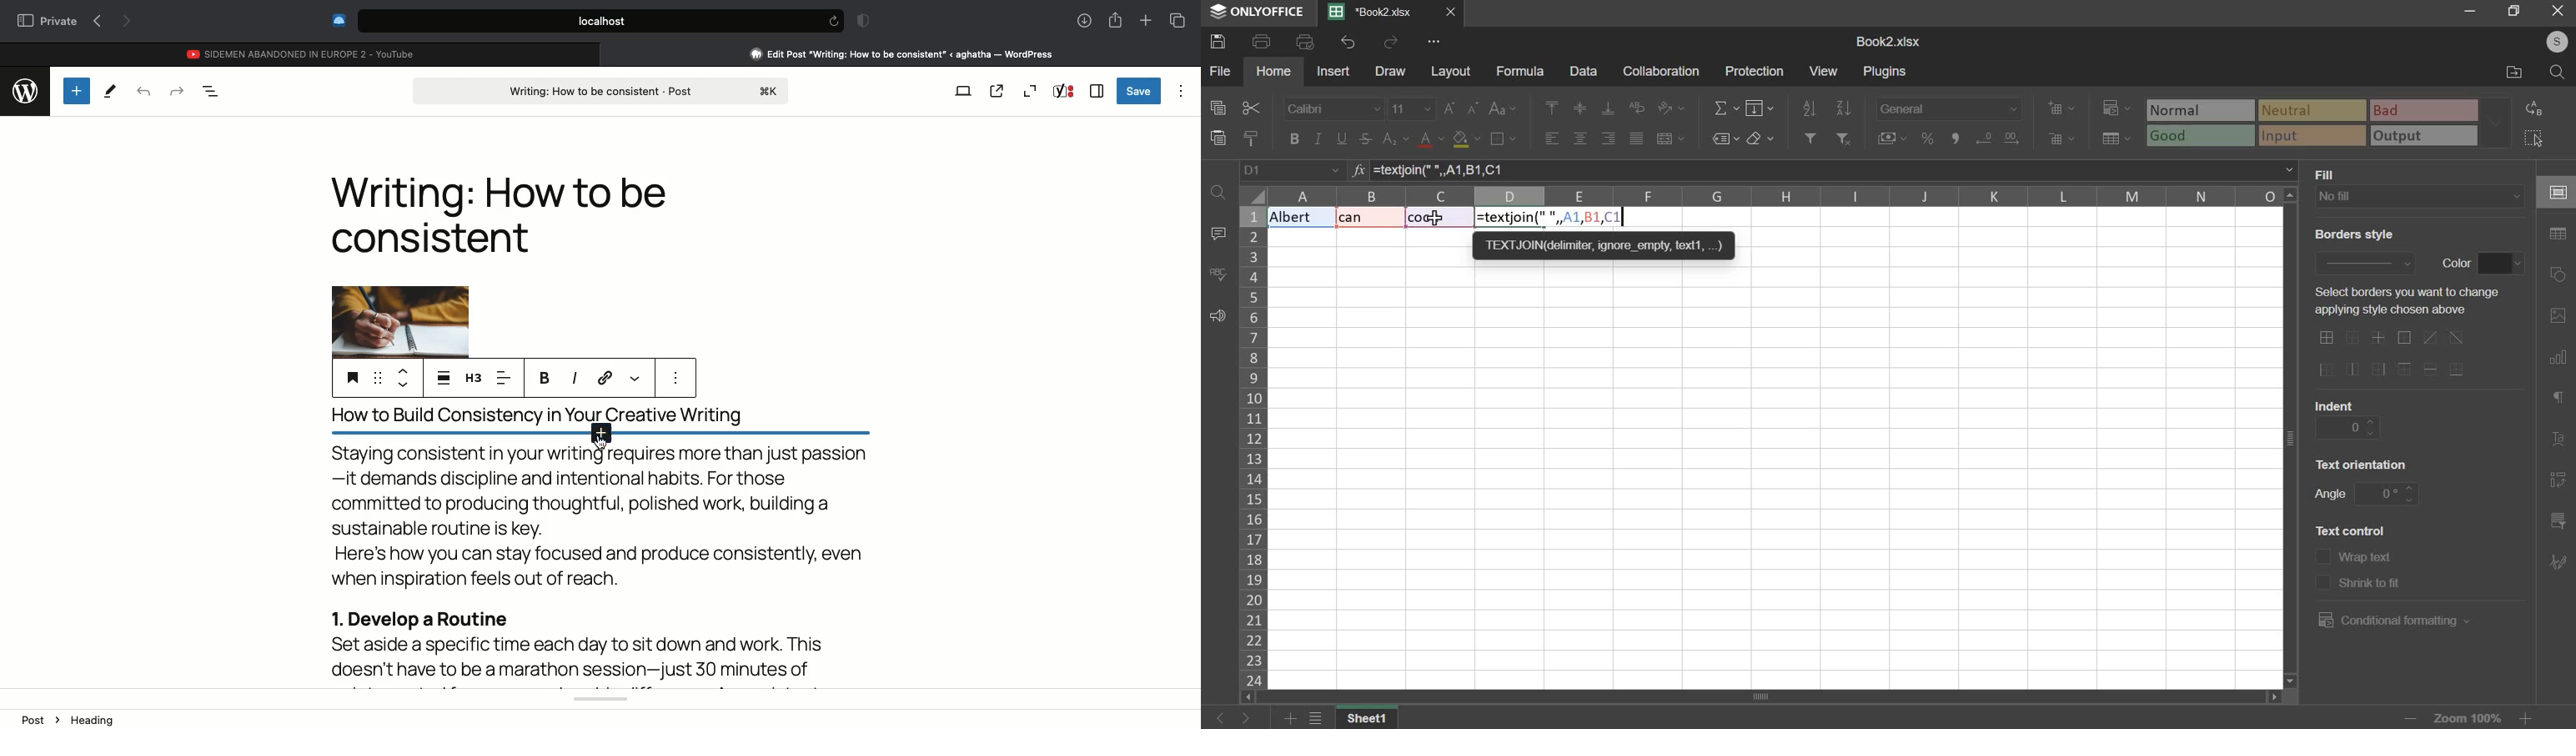 The width and height of the screenshot is (2576, 756). Describe the element at coordinates (1262, 42) in the screenshot. I see `print` at that location.